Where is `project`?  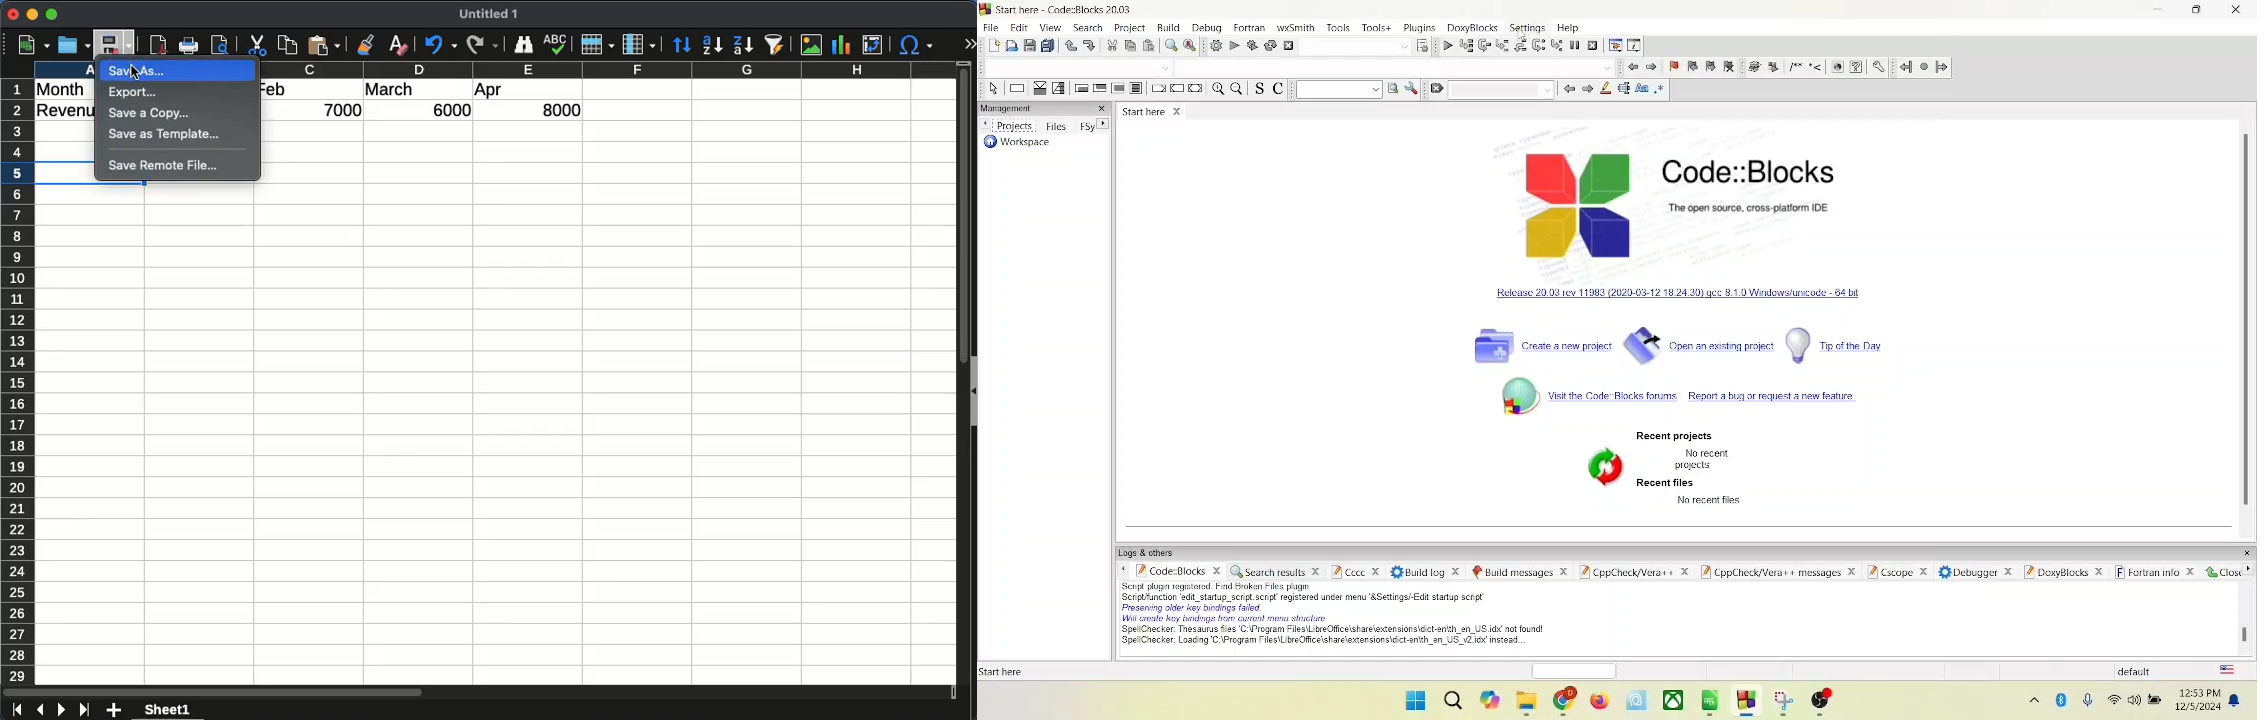 project is located at coordinates (1130, 27).